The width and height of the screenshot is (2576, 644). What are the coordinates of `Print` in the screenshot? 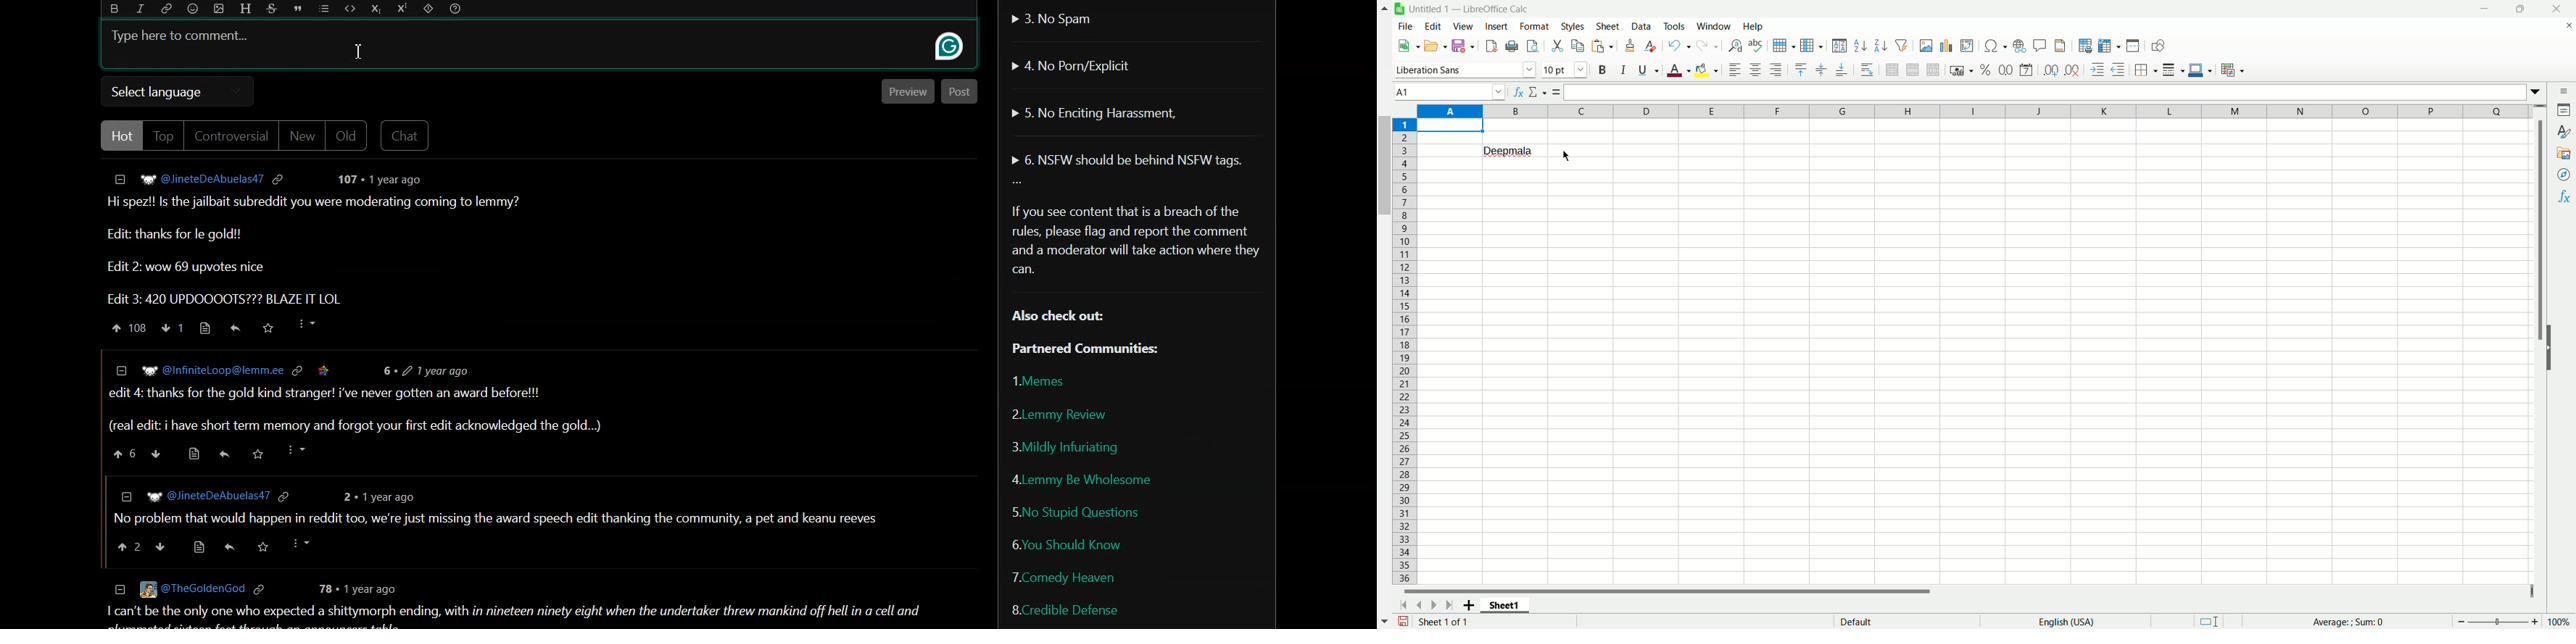 It's located at (1512, 47).